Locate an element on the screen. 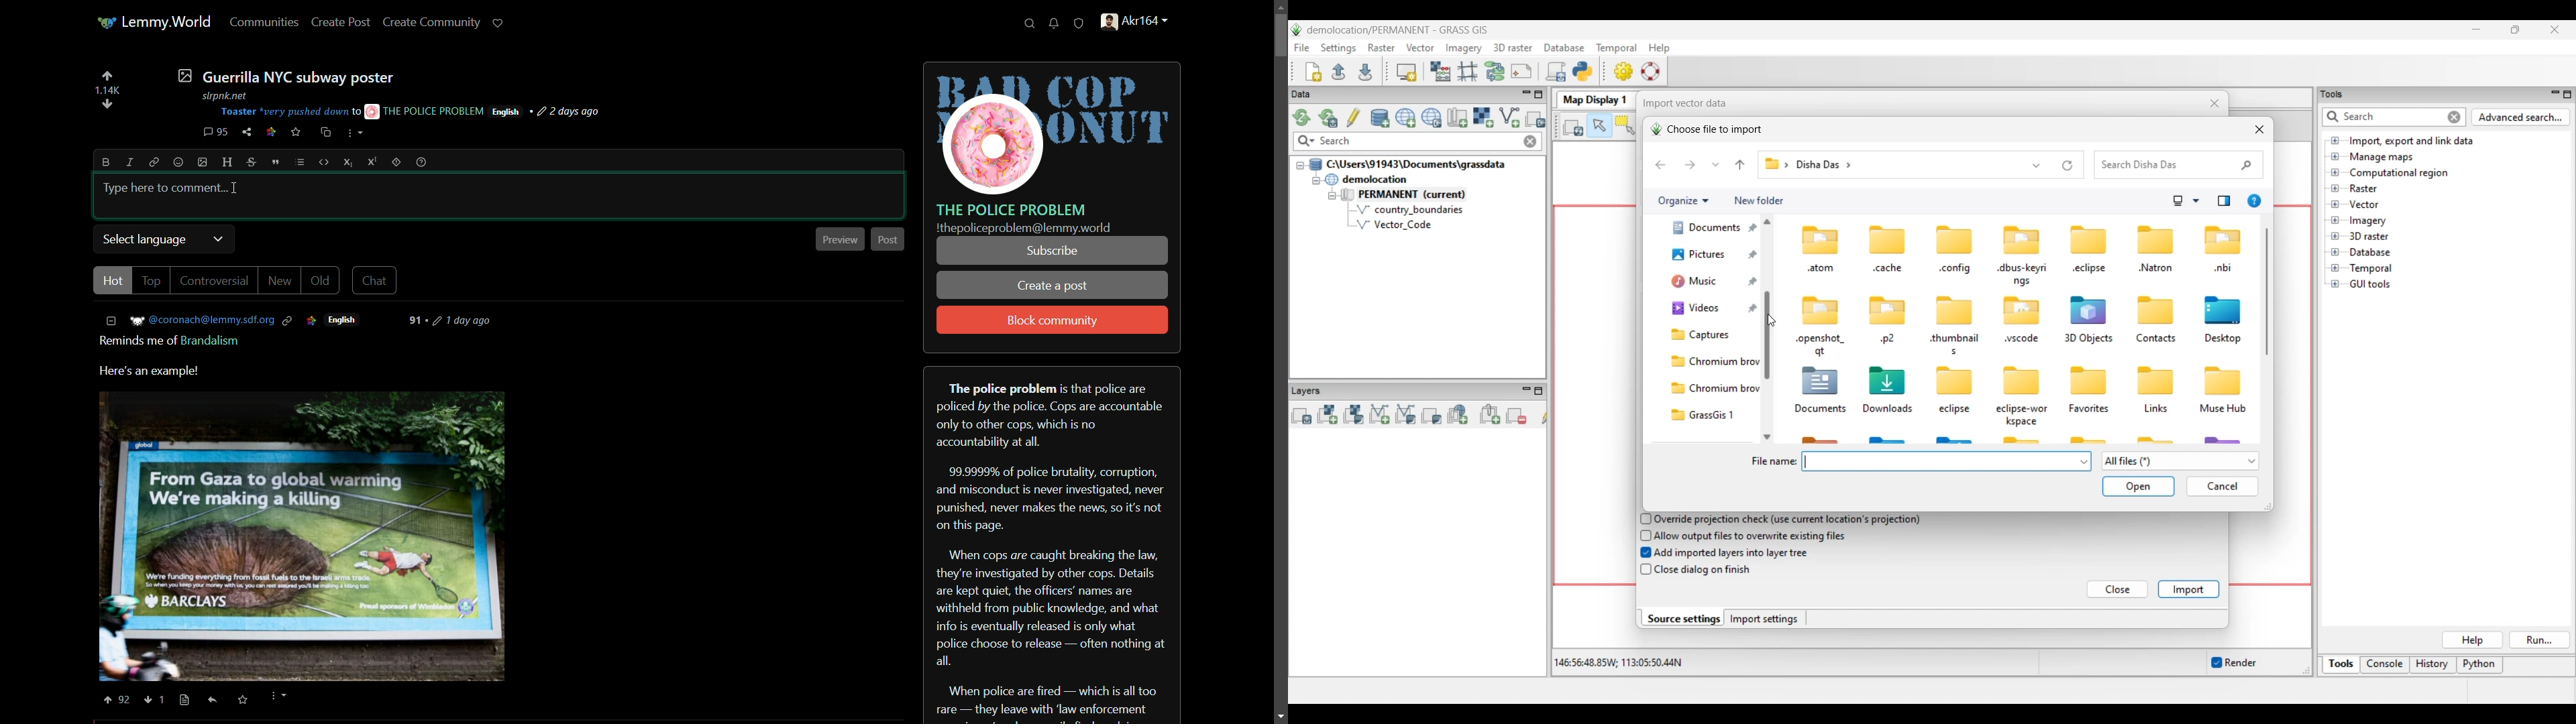 The height and width of the screenshot is (728, 2576). post-title is located at coordinates (285, 76).